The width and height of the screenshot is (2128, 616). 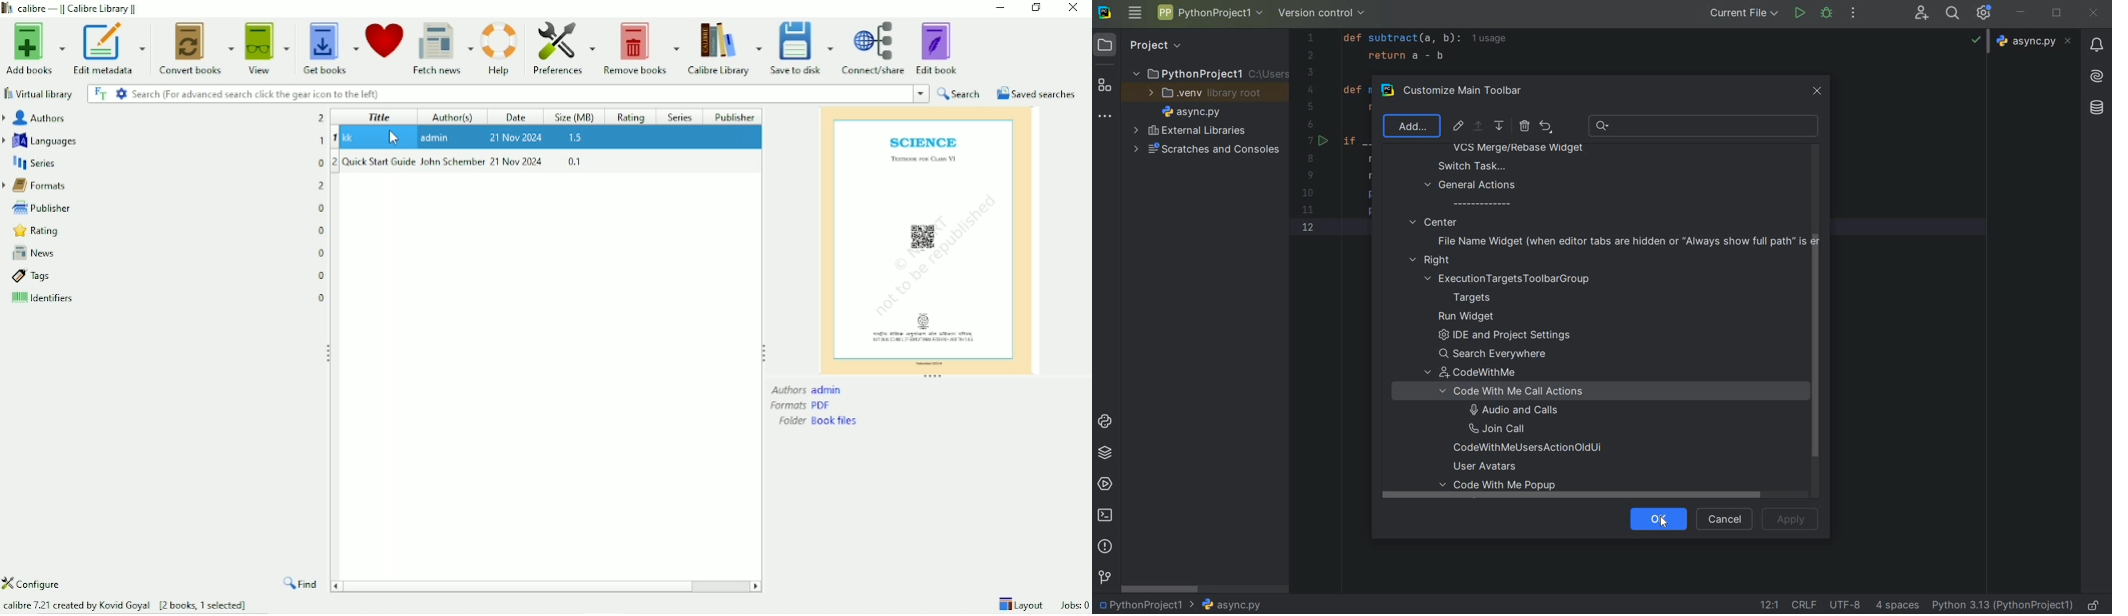 What do you see at coordinates (547, 587) in the screenshot?
I see `Horizontal scrollbar` at bounding box center [547, 587].